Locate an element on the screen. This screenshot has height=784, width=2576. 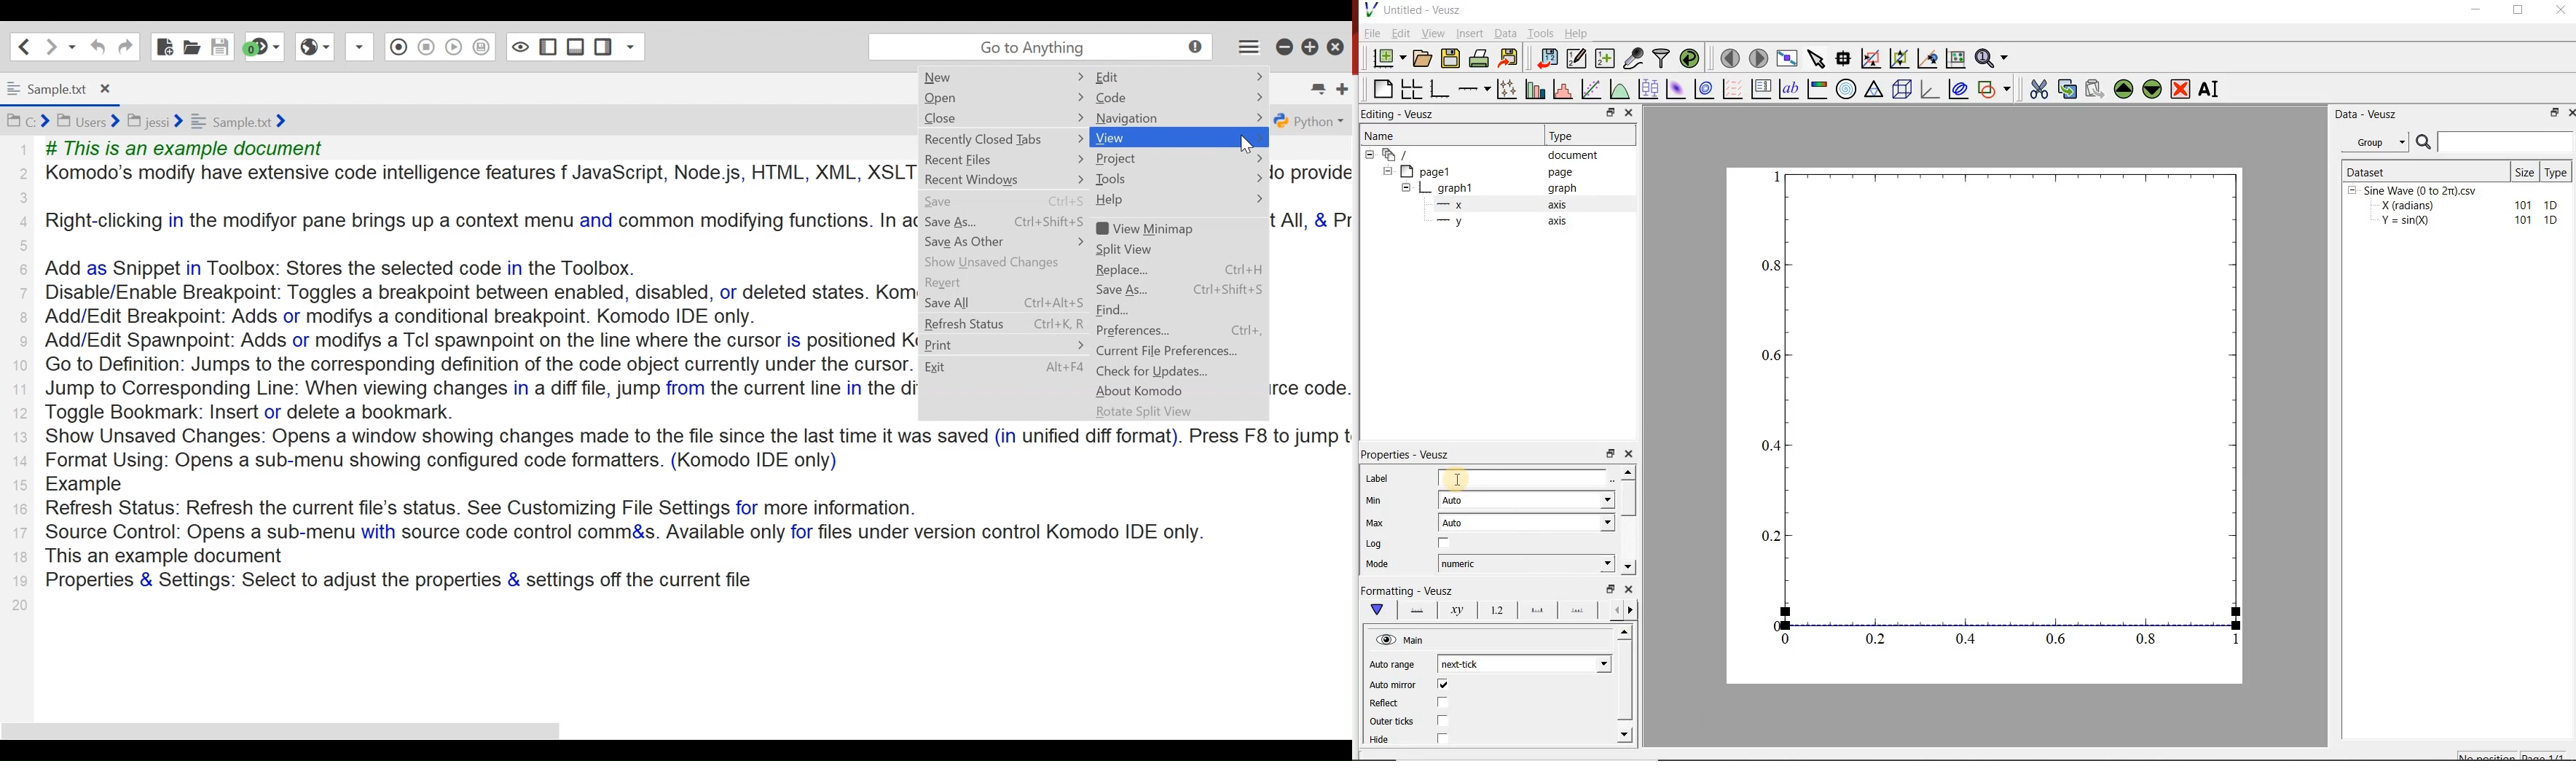
arrange graph is located at coordinates (1412, 89).